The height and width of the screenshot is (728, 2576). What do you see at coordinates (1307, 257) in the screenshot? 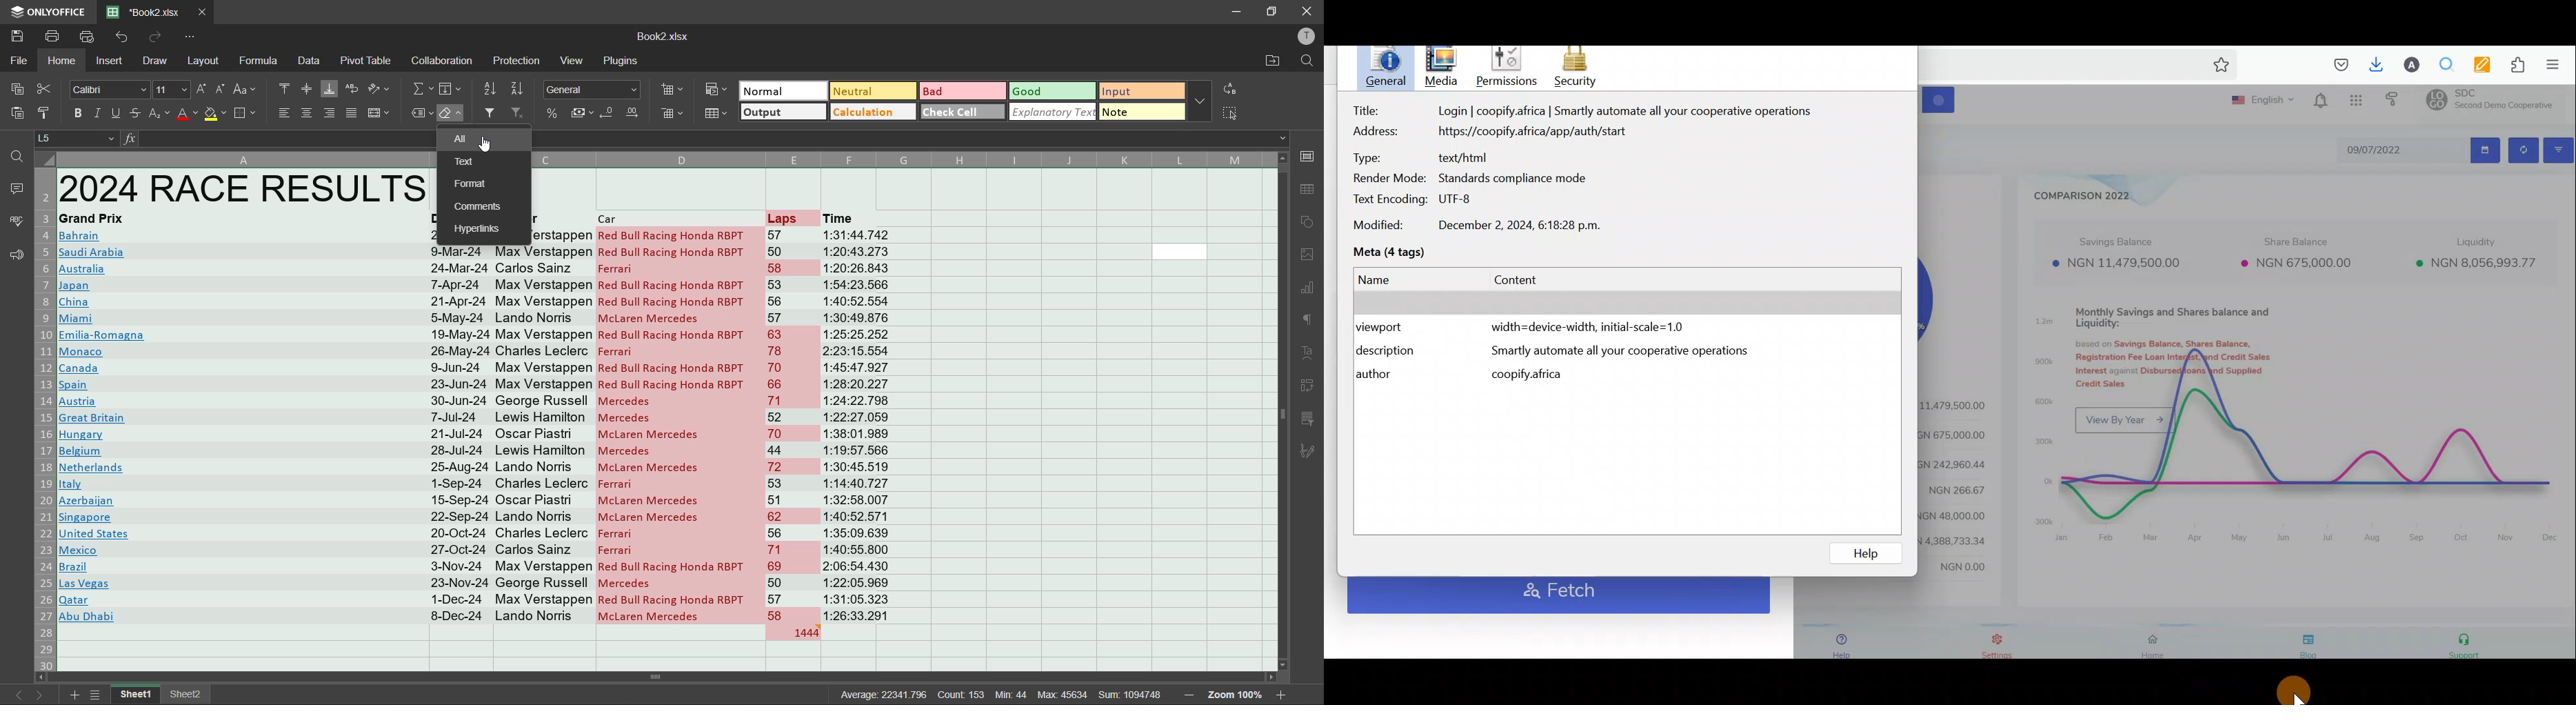
I see `images` at bounding box center [1307, 257].